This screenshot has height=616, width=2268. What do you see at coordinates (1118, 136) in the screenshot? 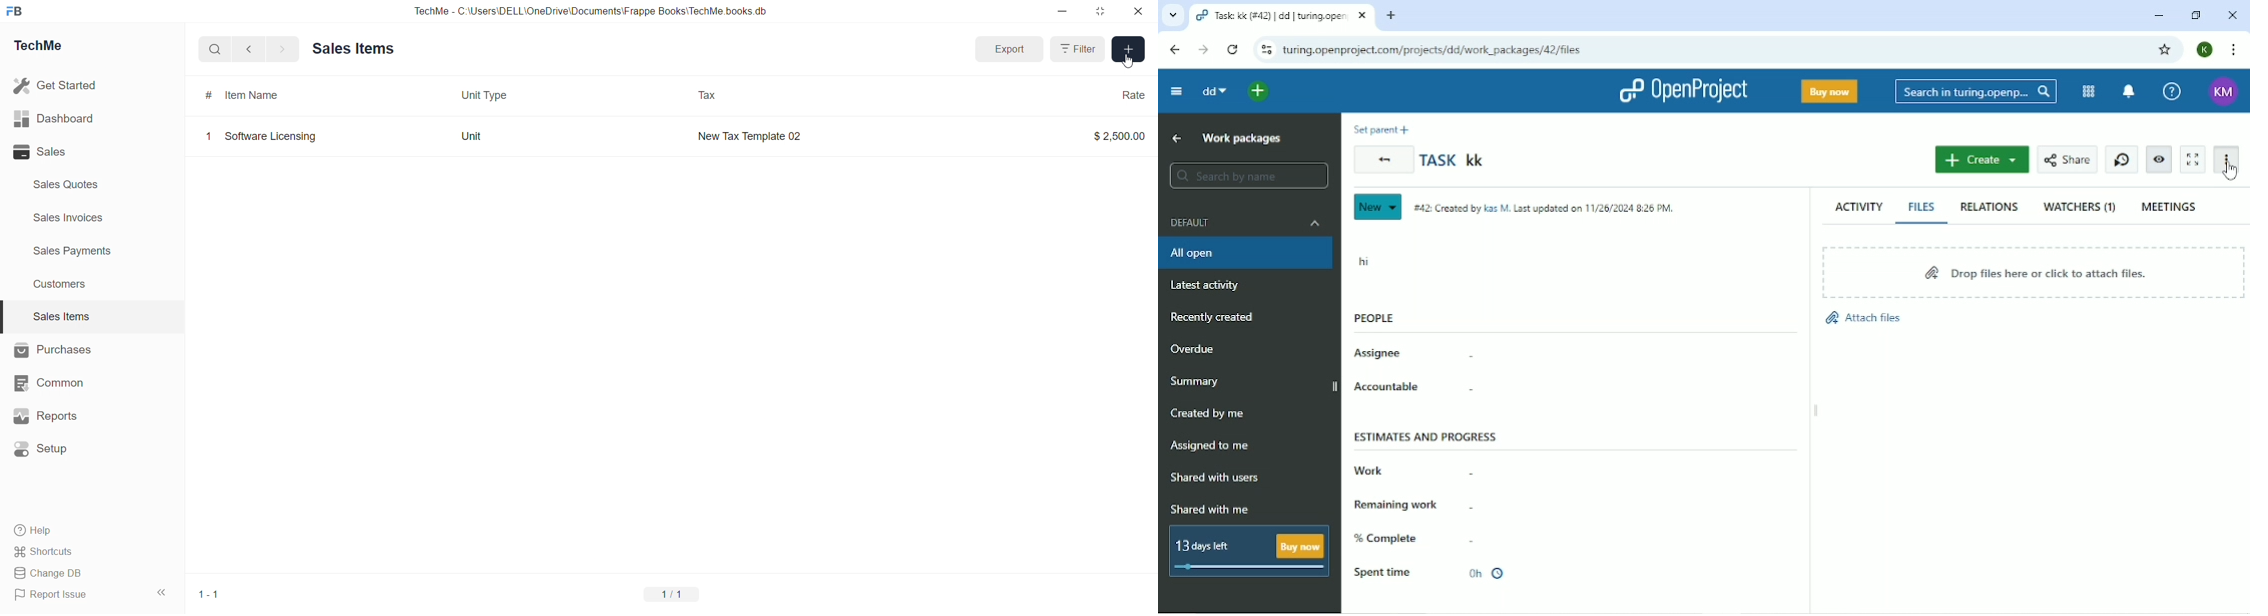
I see `$ 2,500.00` at bounding box center [1118, 136].